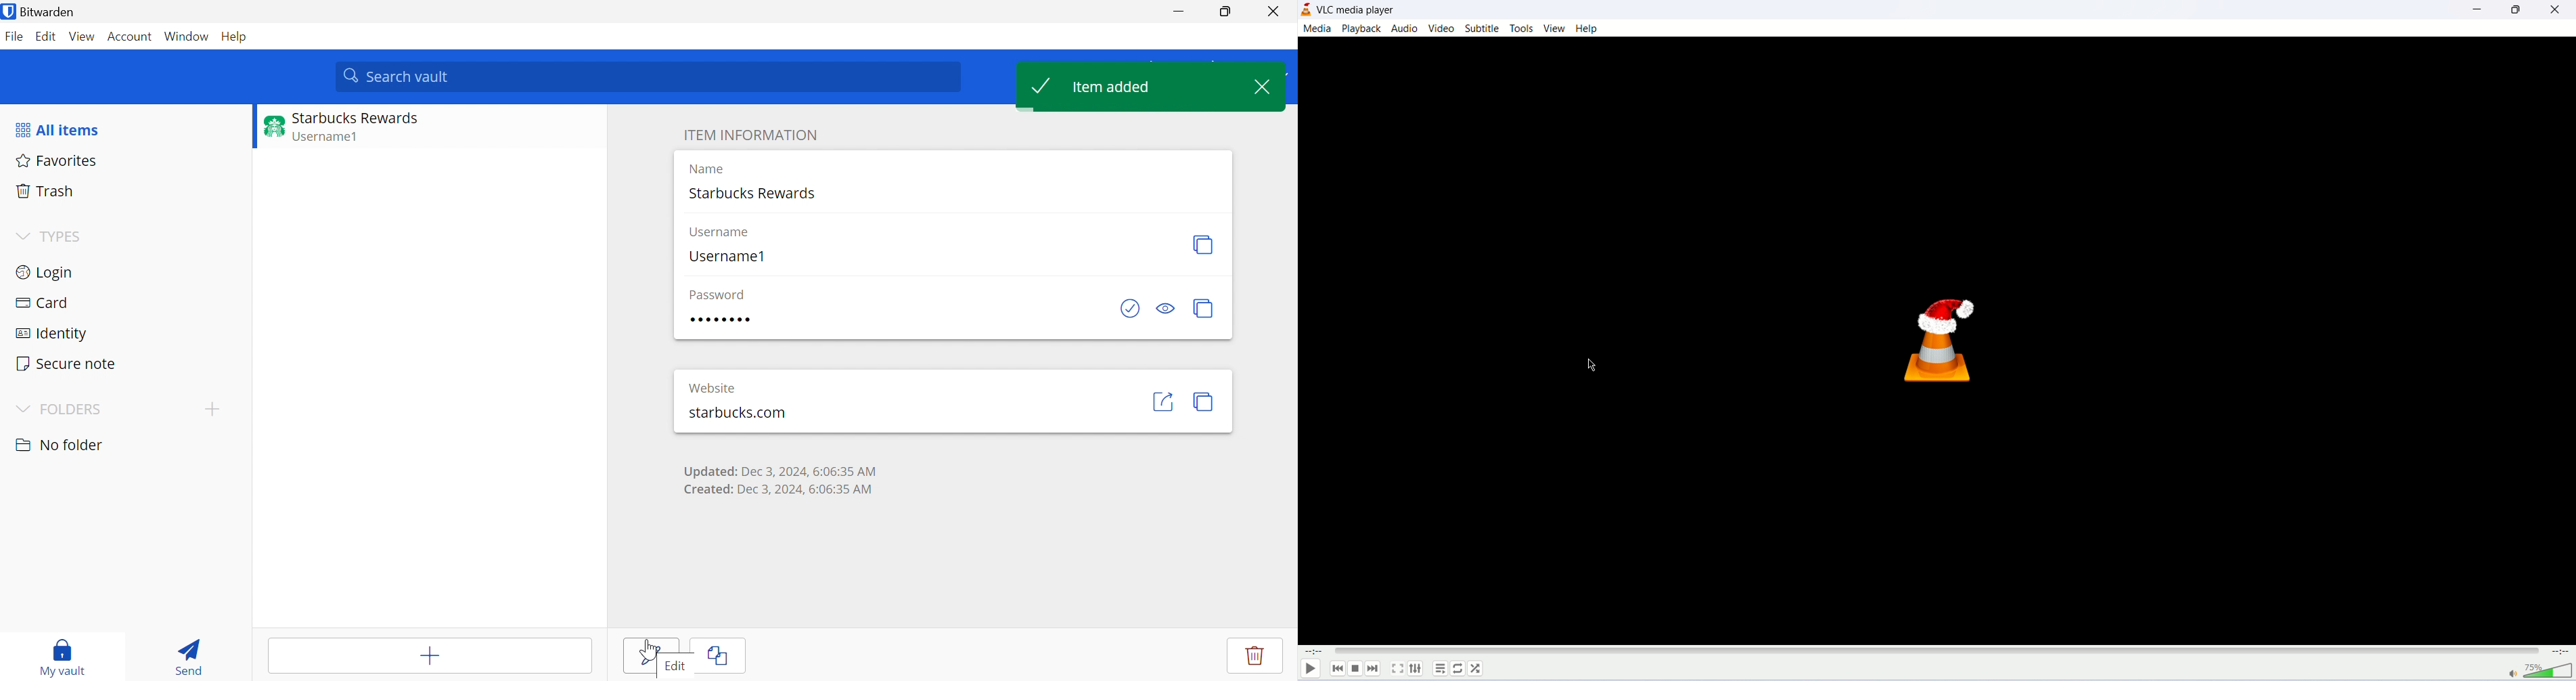  What do you see at coordinates (1129, 308) in the screenshot?
I see `Check if password has been exposed` at bounding box center [1129, 308].